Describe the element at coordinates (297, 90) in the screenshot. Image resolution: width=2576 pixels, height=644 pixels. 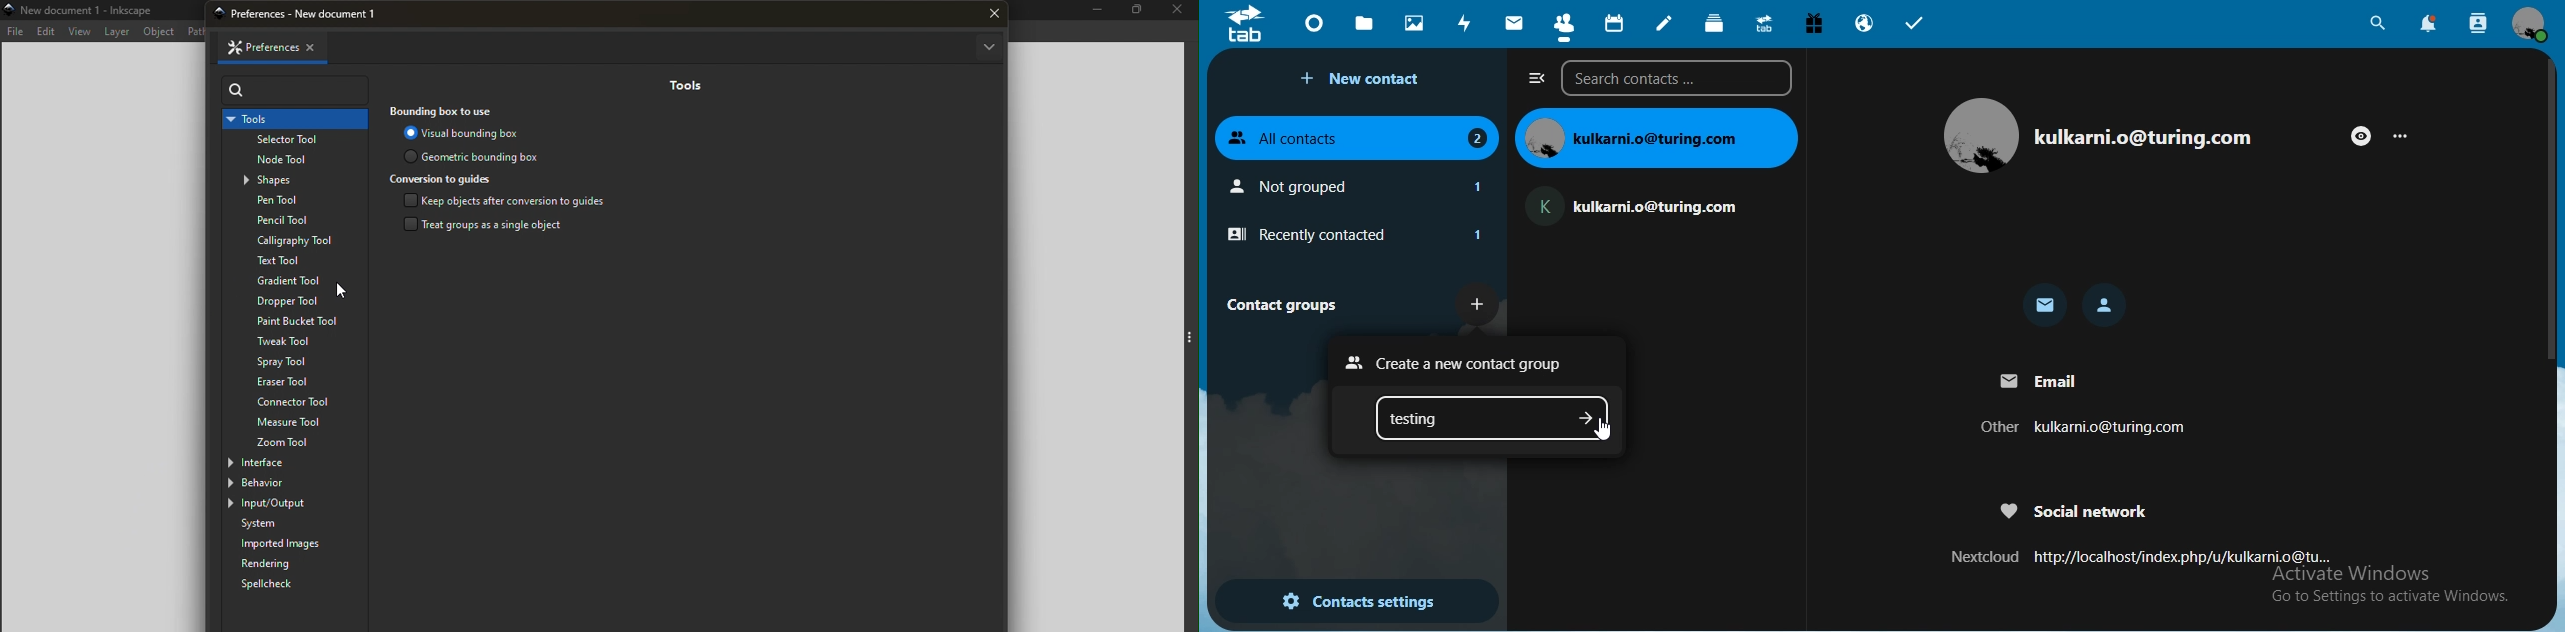
I see `Search bar` at that location.